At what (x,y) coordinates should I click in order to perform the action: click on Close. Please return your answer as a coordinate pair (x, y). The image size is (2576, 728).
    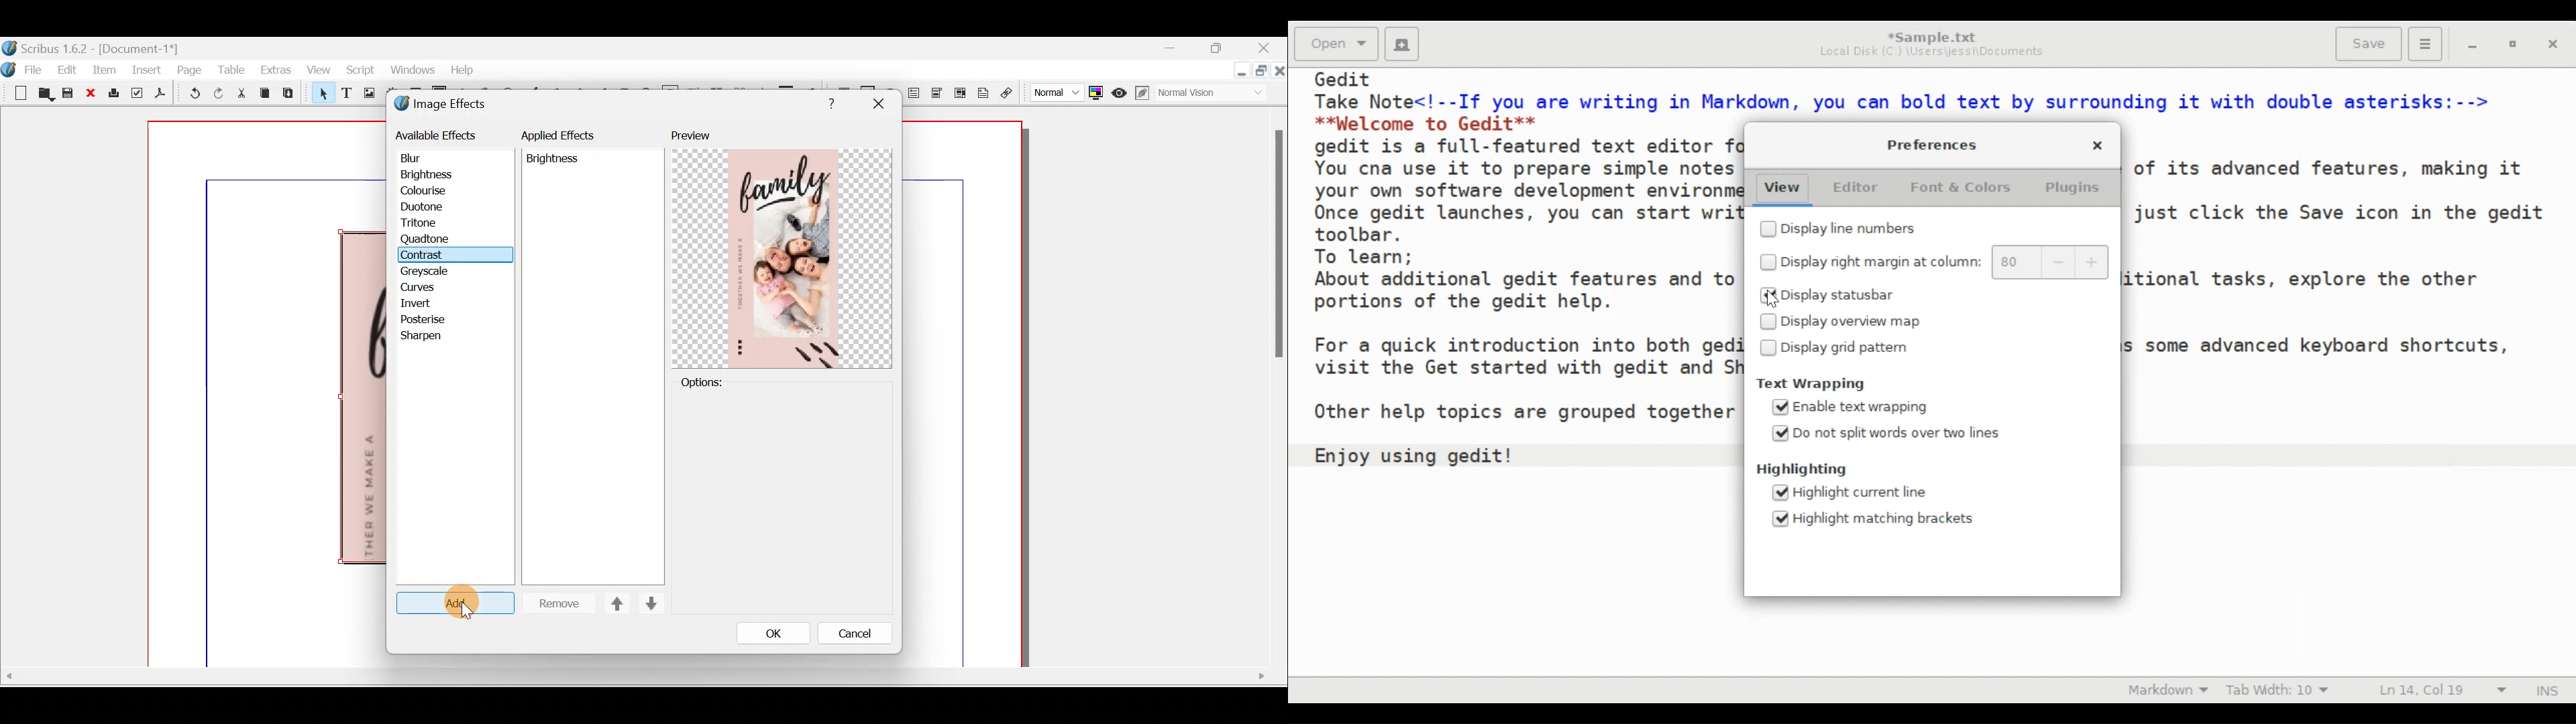
    Looking at the image, I should click on (1265, 50).